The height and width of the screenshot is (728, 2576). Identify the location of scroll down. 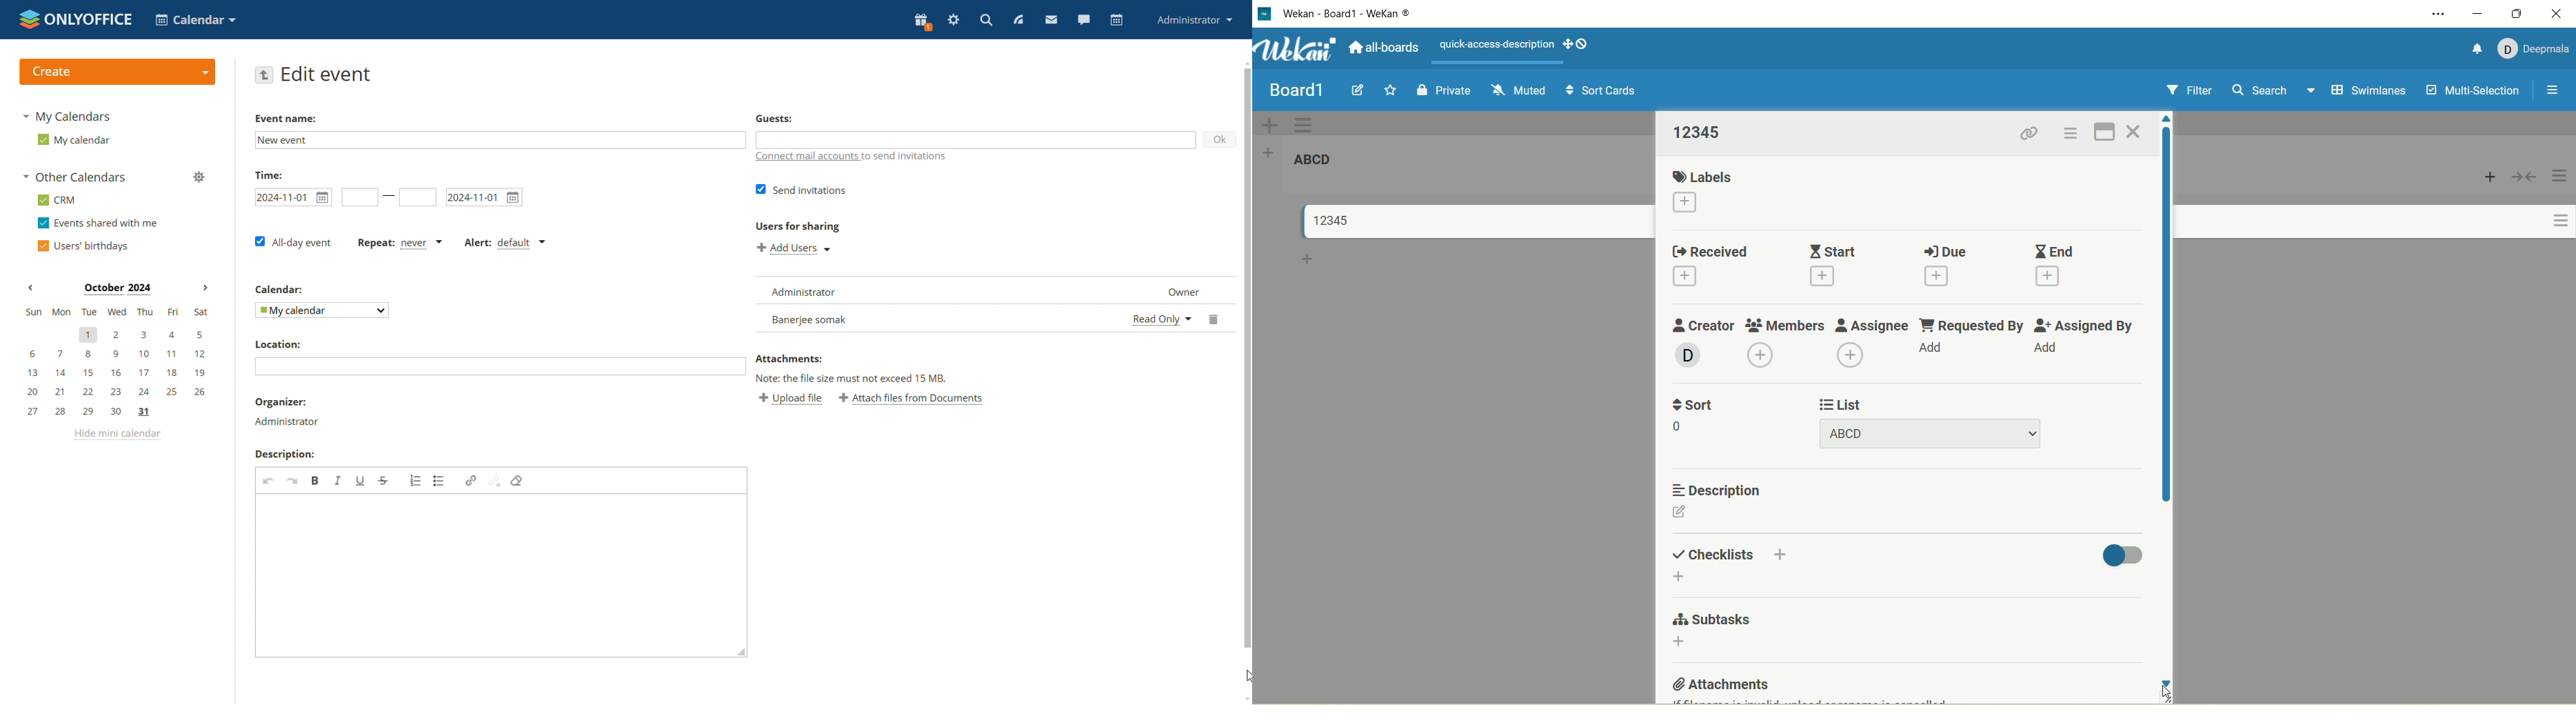
(1247, 697).